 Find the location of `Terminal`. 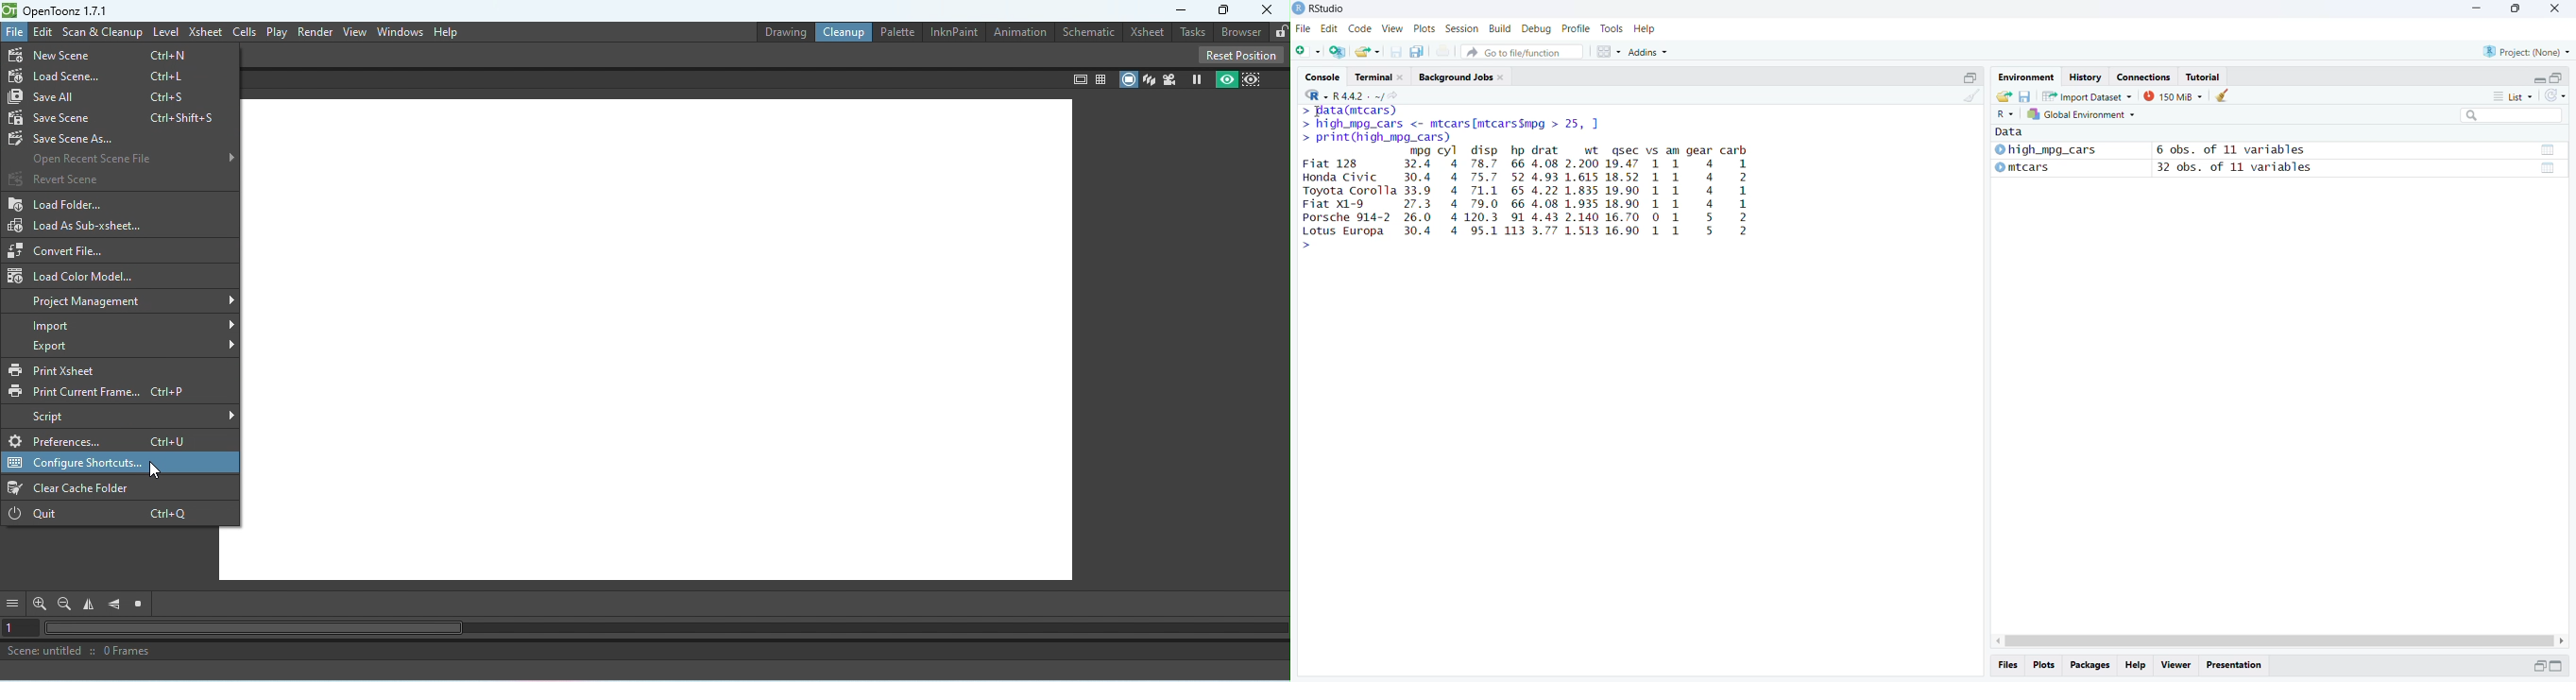

Terminal is located at coordinates (1381, 75).